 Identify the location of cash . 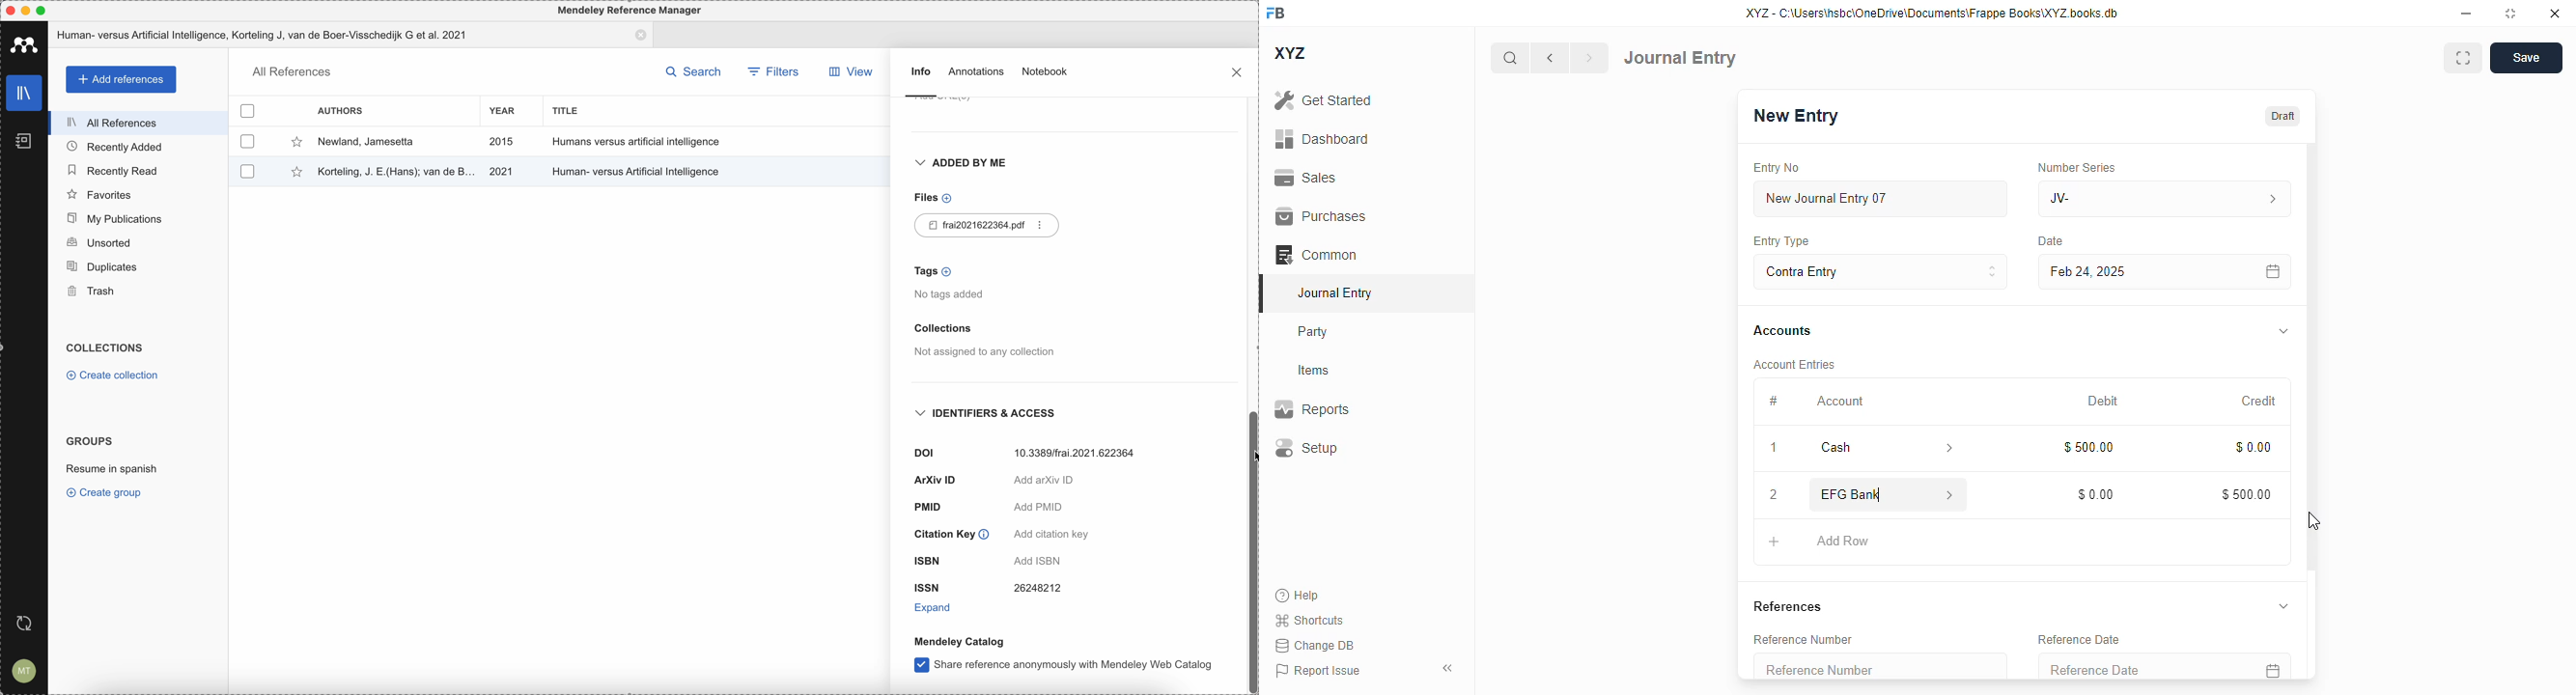
(1863, 448).